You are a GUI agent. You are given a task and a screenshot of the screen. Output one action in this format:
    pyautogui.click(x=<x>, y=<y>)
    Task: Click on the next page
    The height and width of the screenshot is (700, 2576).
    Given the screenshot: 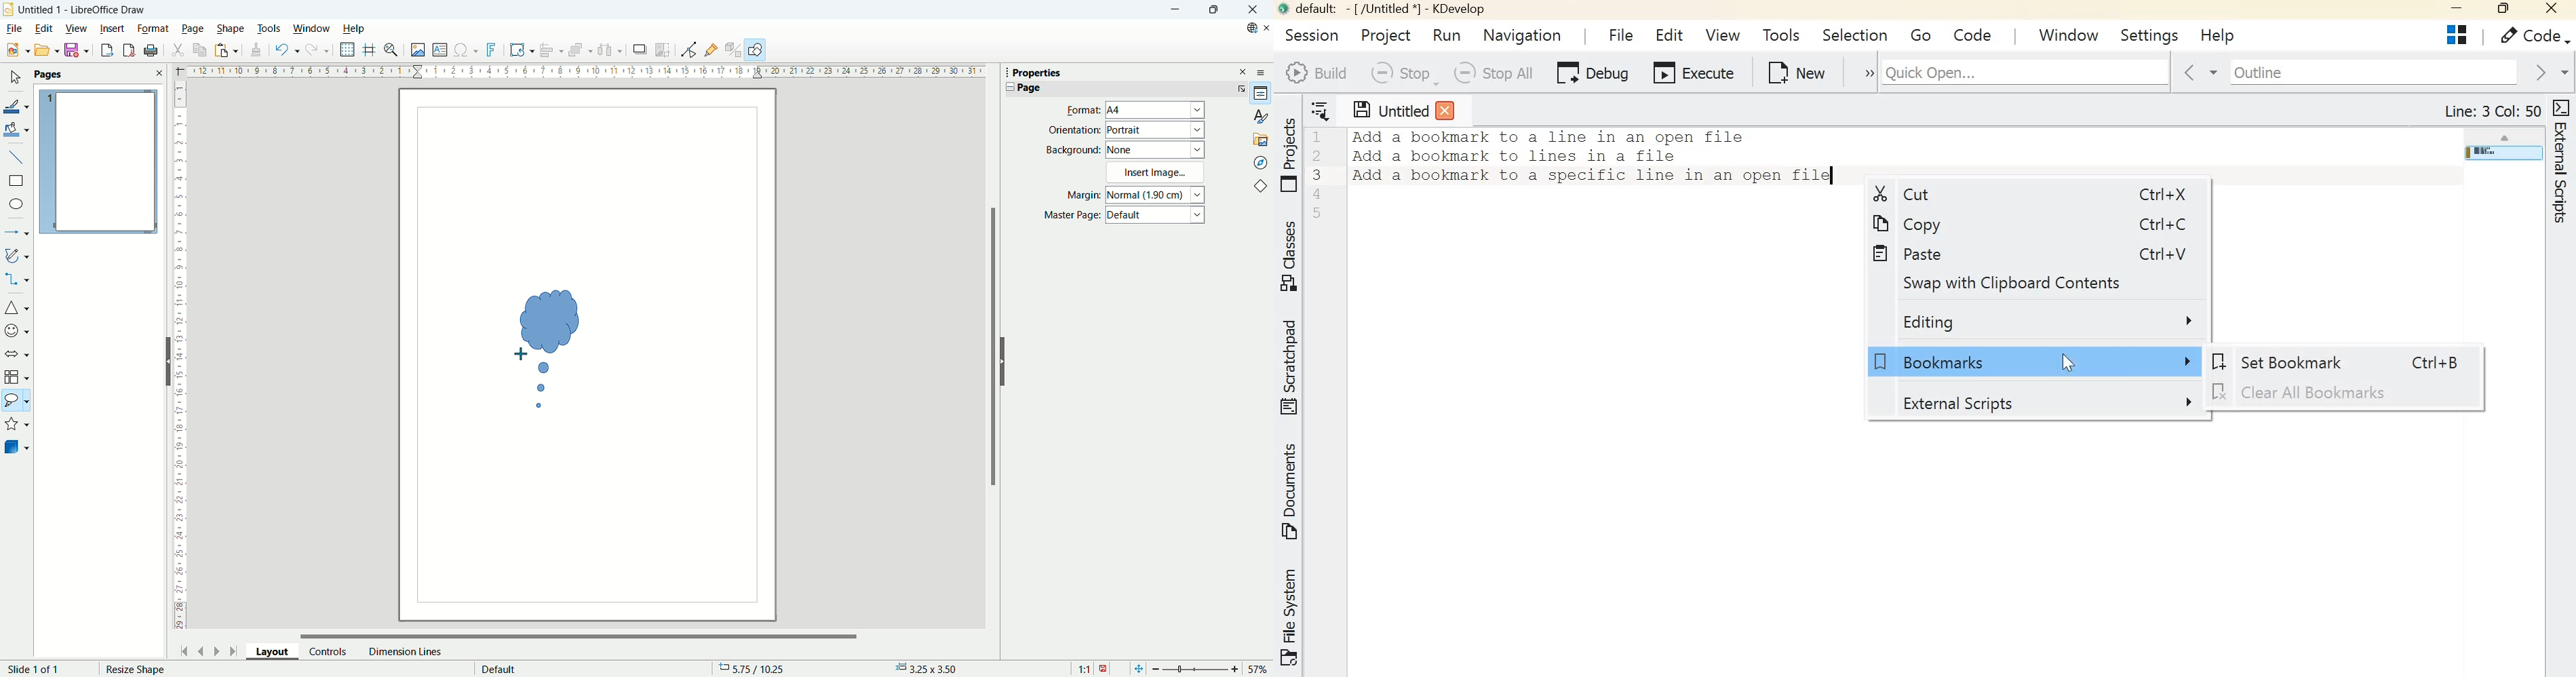 What is the action you would take?
    pyautogui.click(x=214, y=650)
    